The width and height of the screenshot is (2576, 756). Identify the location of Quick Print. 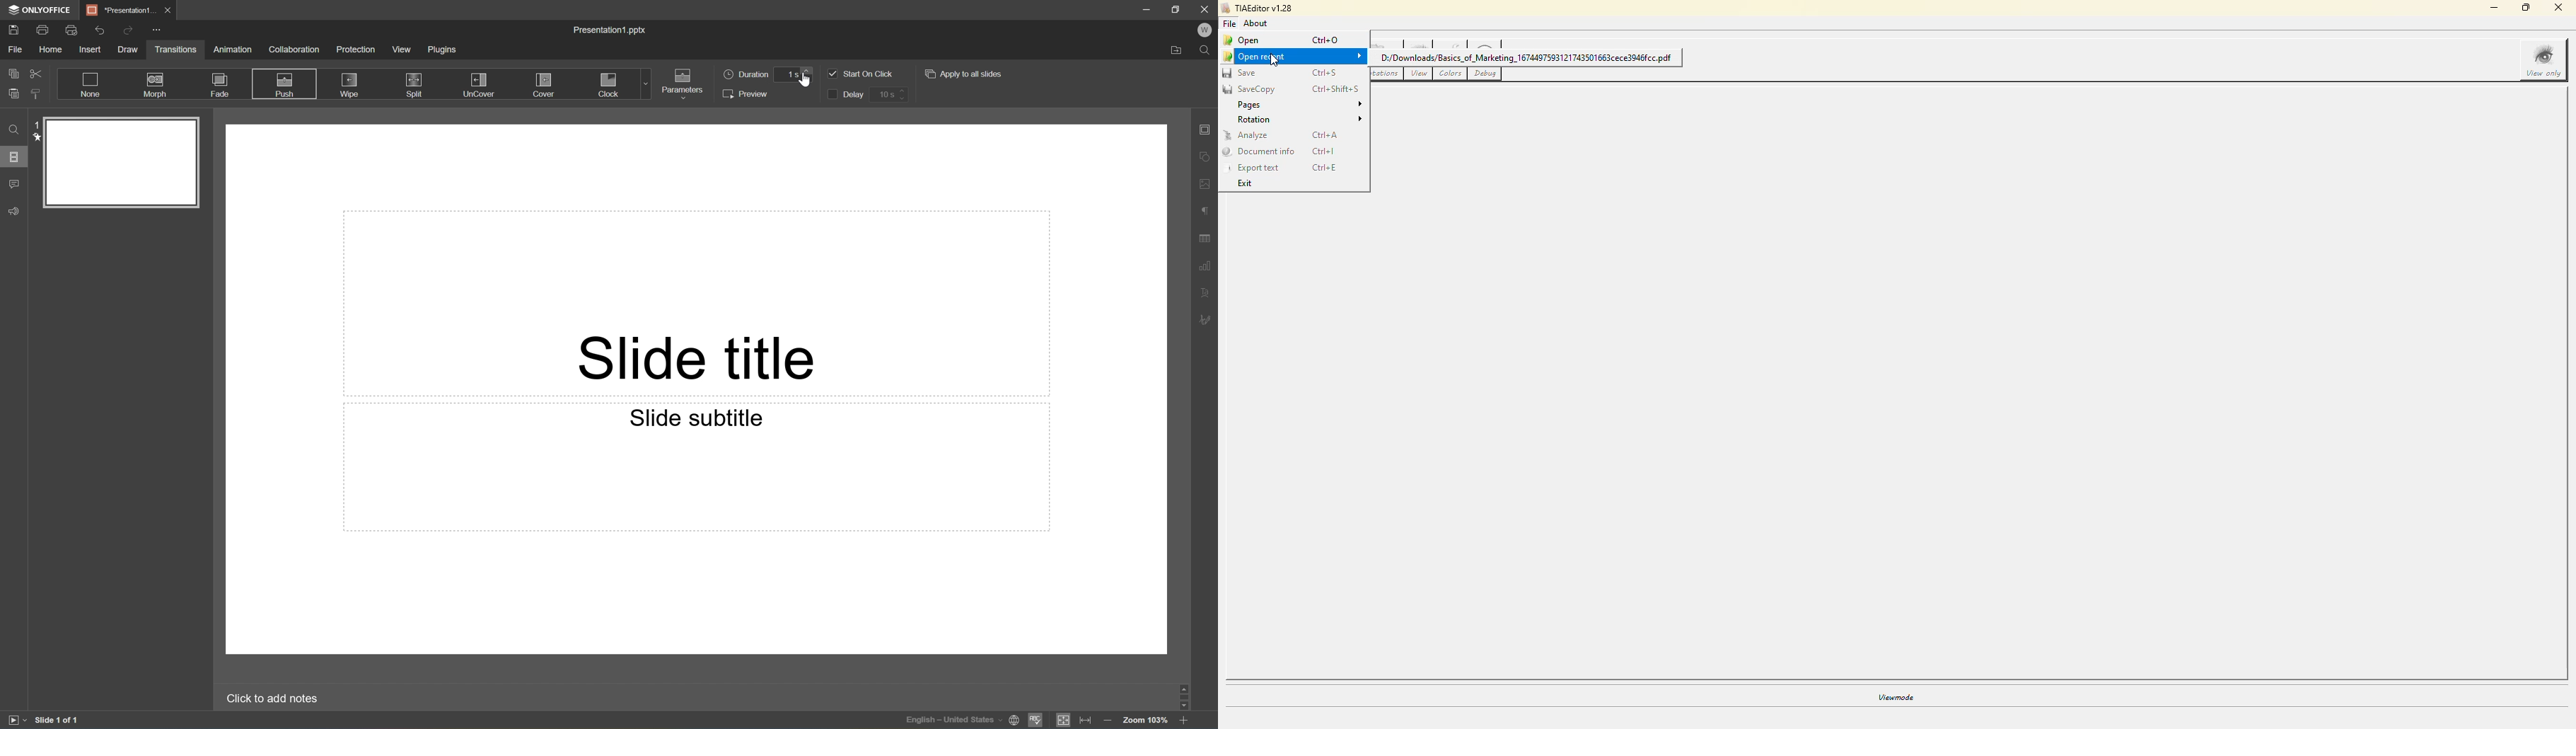
(73, 29).